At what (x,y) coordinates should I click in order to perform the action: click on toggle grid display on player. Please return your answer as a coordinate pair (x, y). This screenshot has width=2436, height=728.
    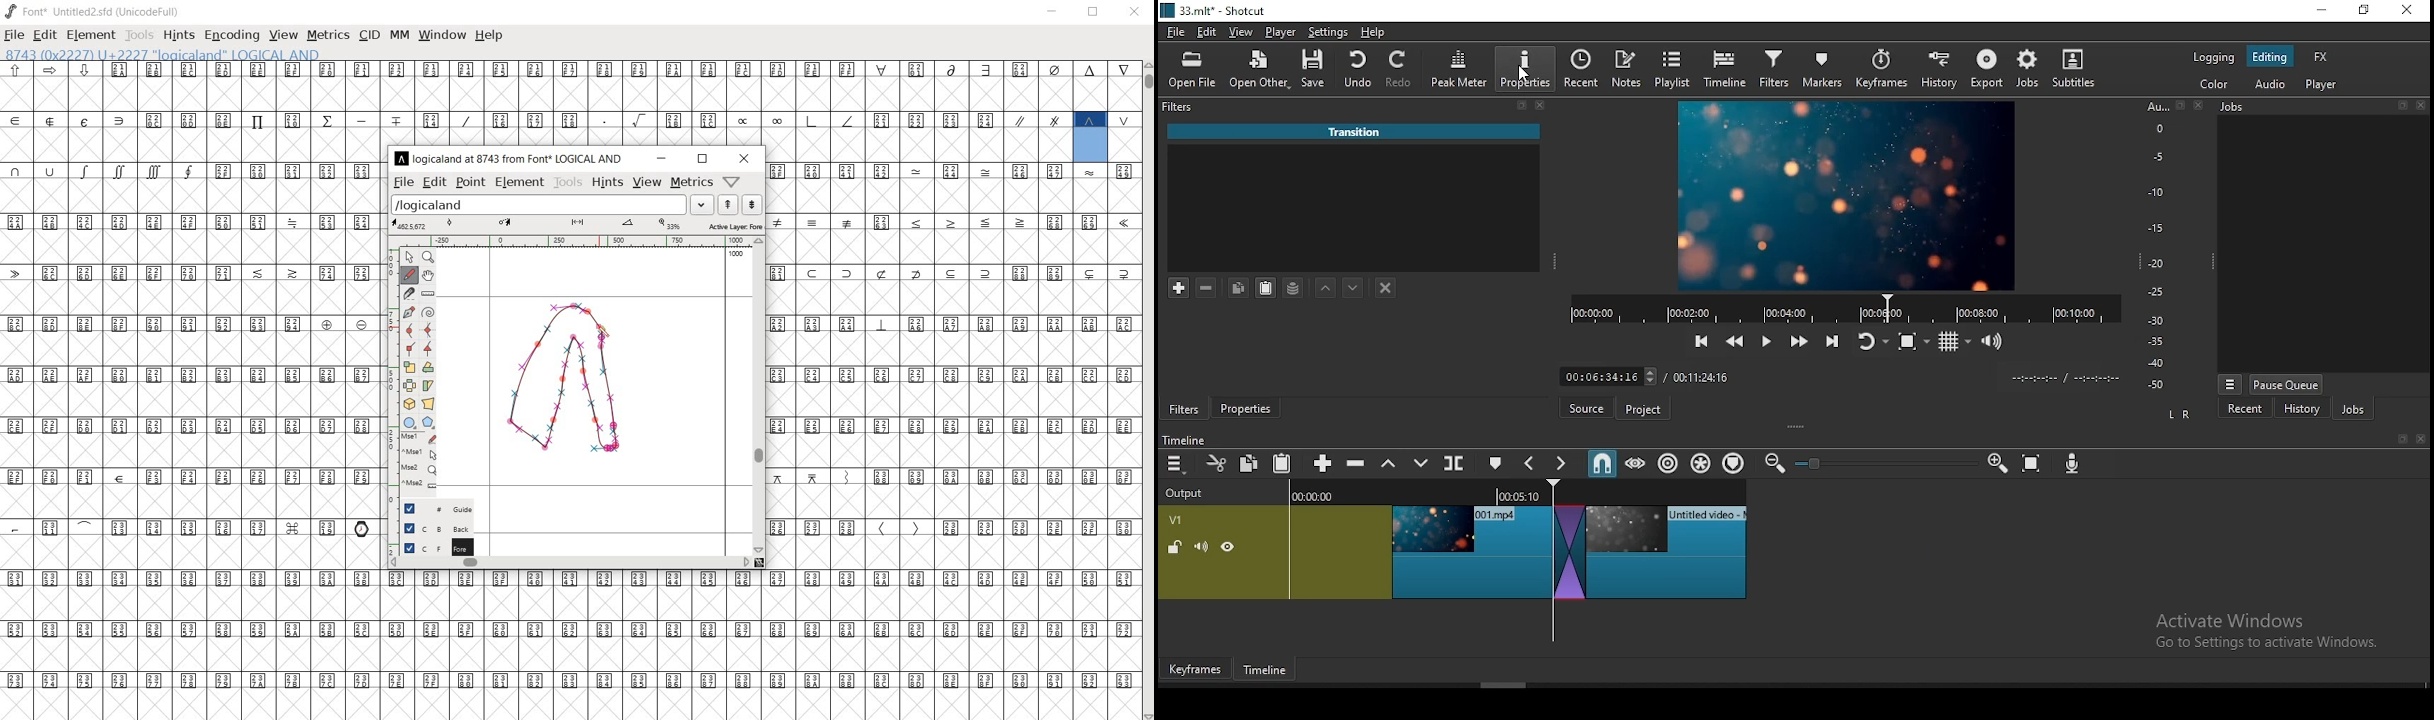
    Looking at the image, I should click on (1957, 339).